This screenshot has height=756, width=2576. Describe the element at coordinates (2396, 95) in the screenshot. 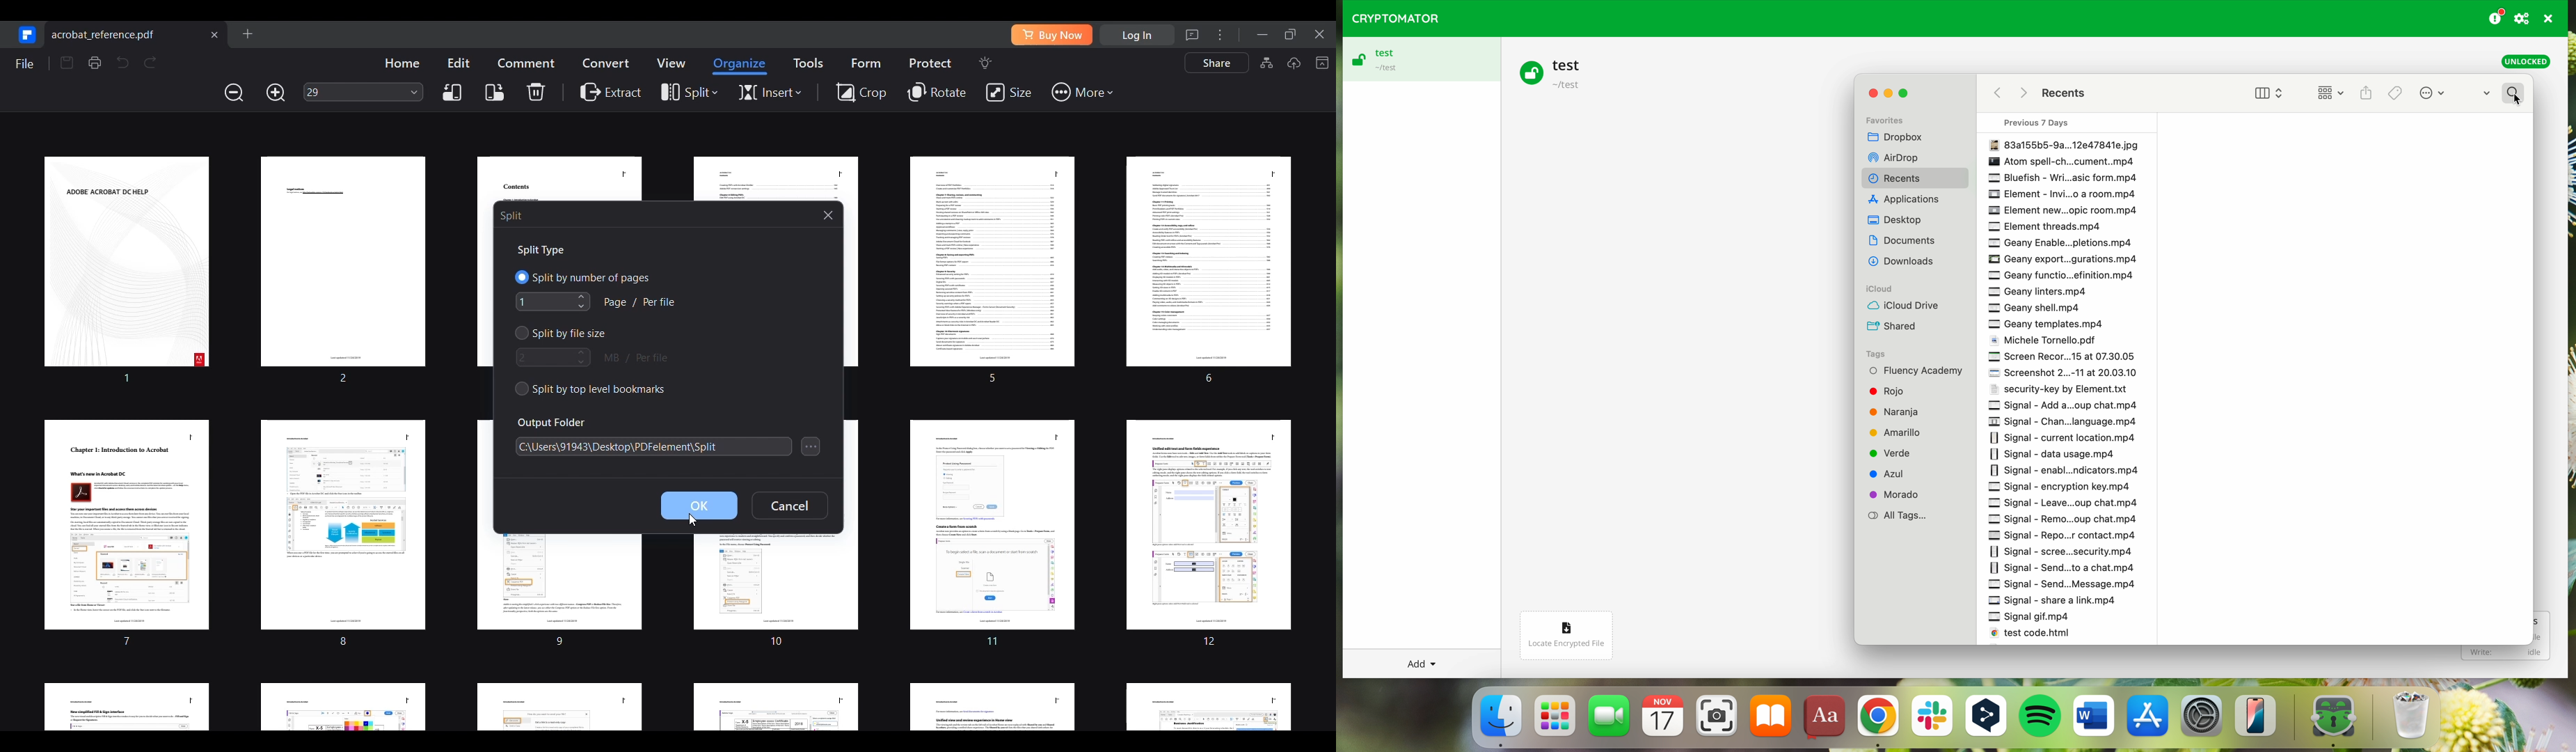

I see `Tags` at that location.